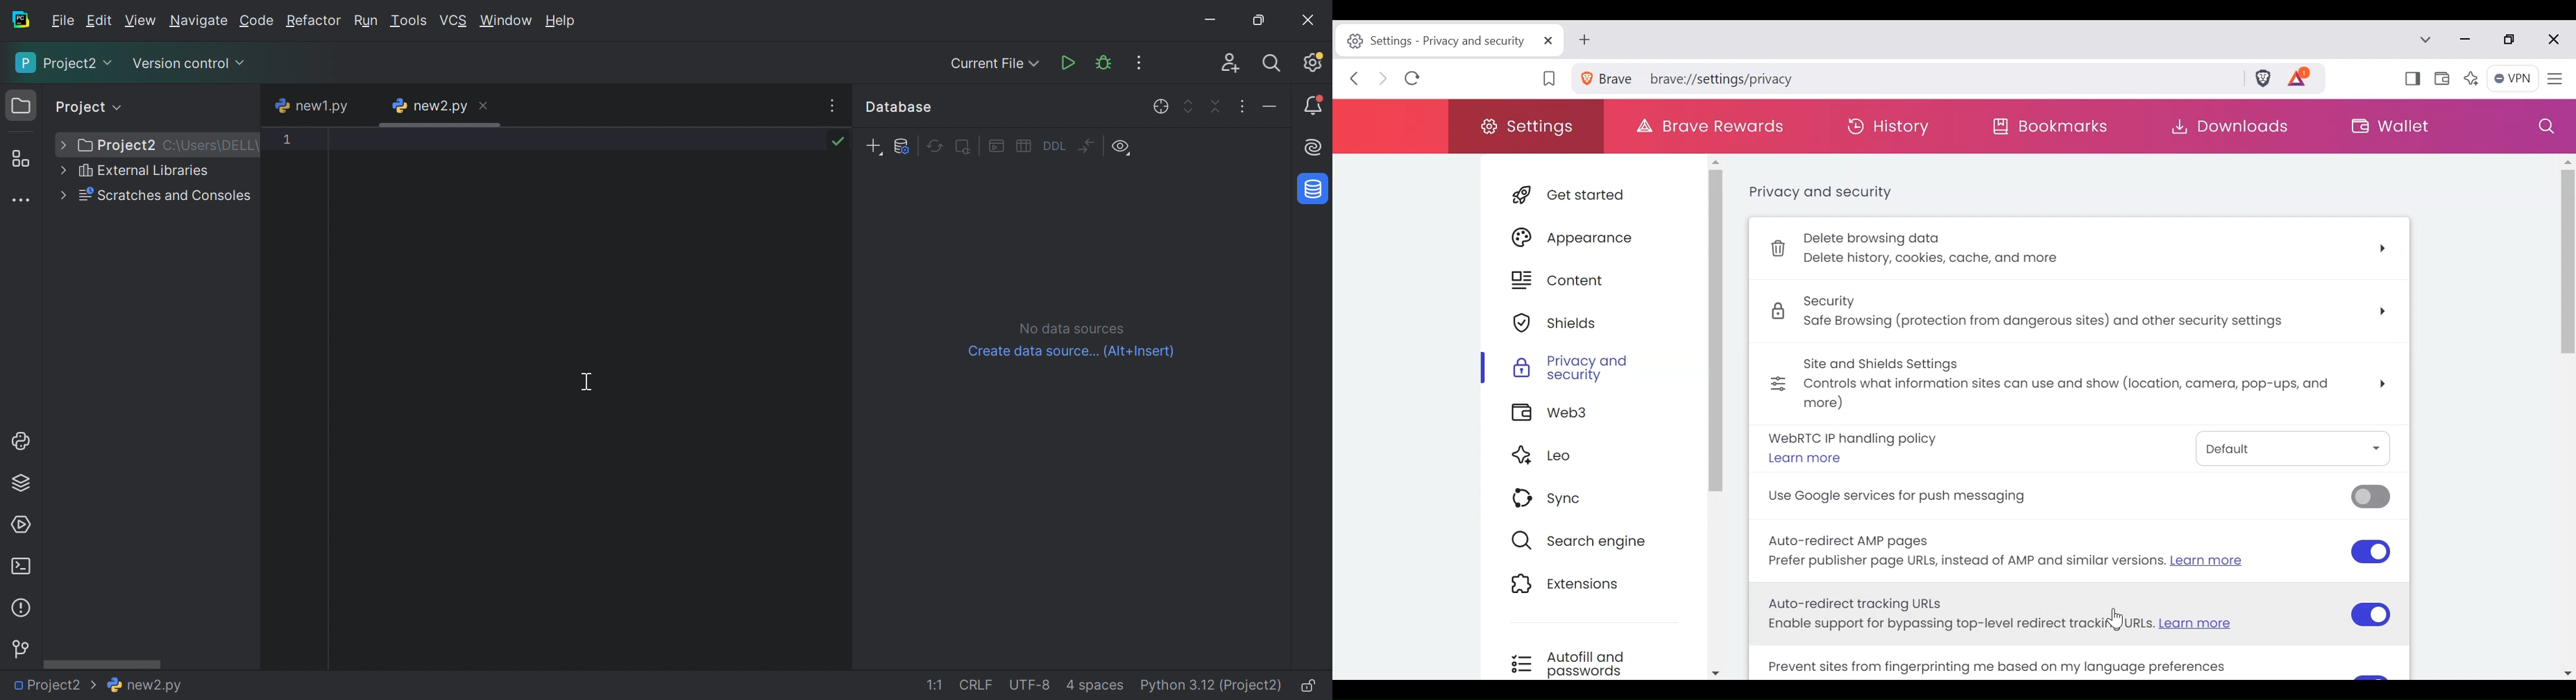  Describe the element at coordinates (1315, 147) in the screenshot. I see `AI Assistant` at that location.